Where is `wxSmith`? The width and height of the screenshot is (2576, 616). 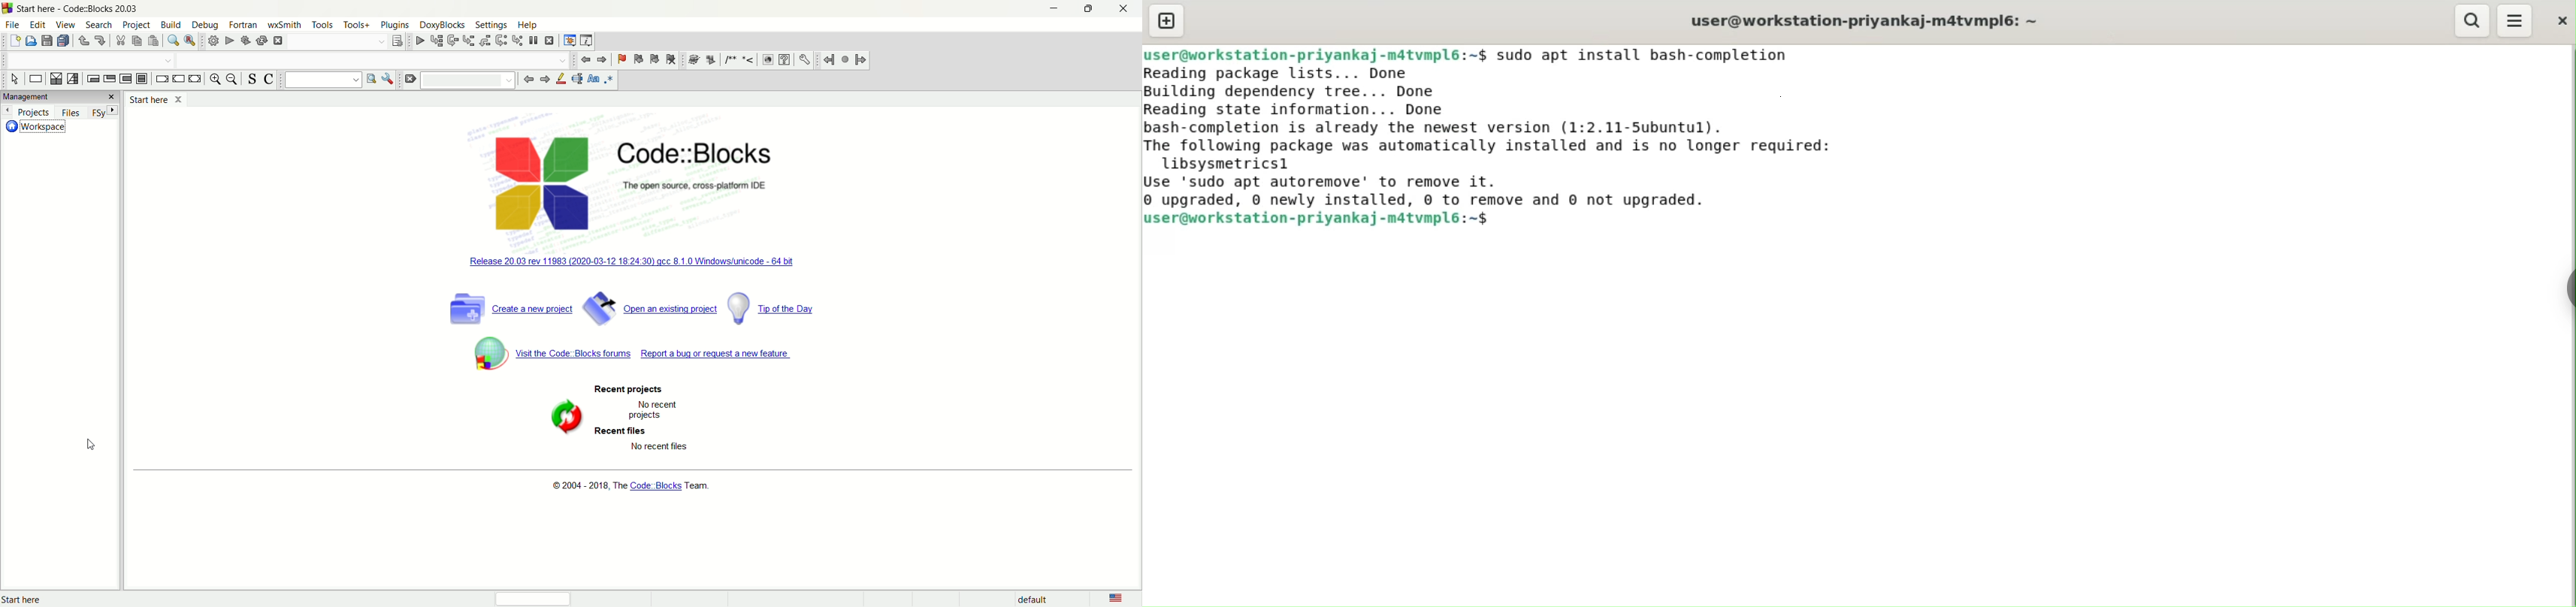 wxSmith is located at coordinates (285, 24).